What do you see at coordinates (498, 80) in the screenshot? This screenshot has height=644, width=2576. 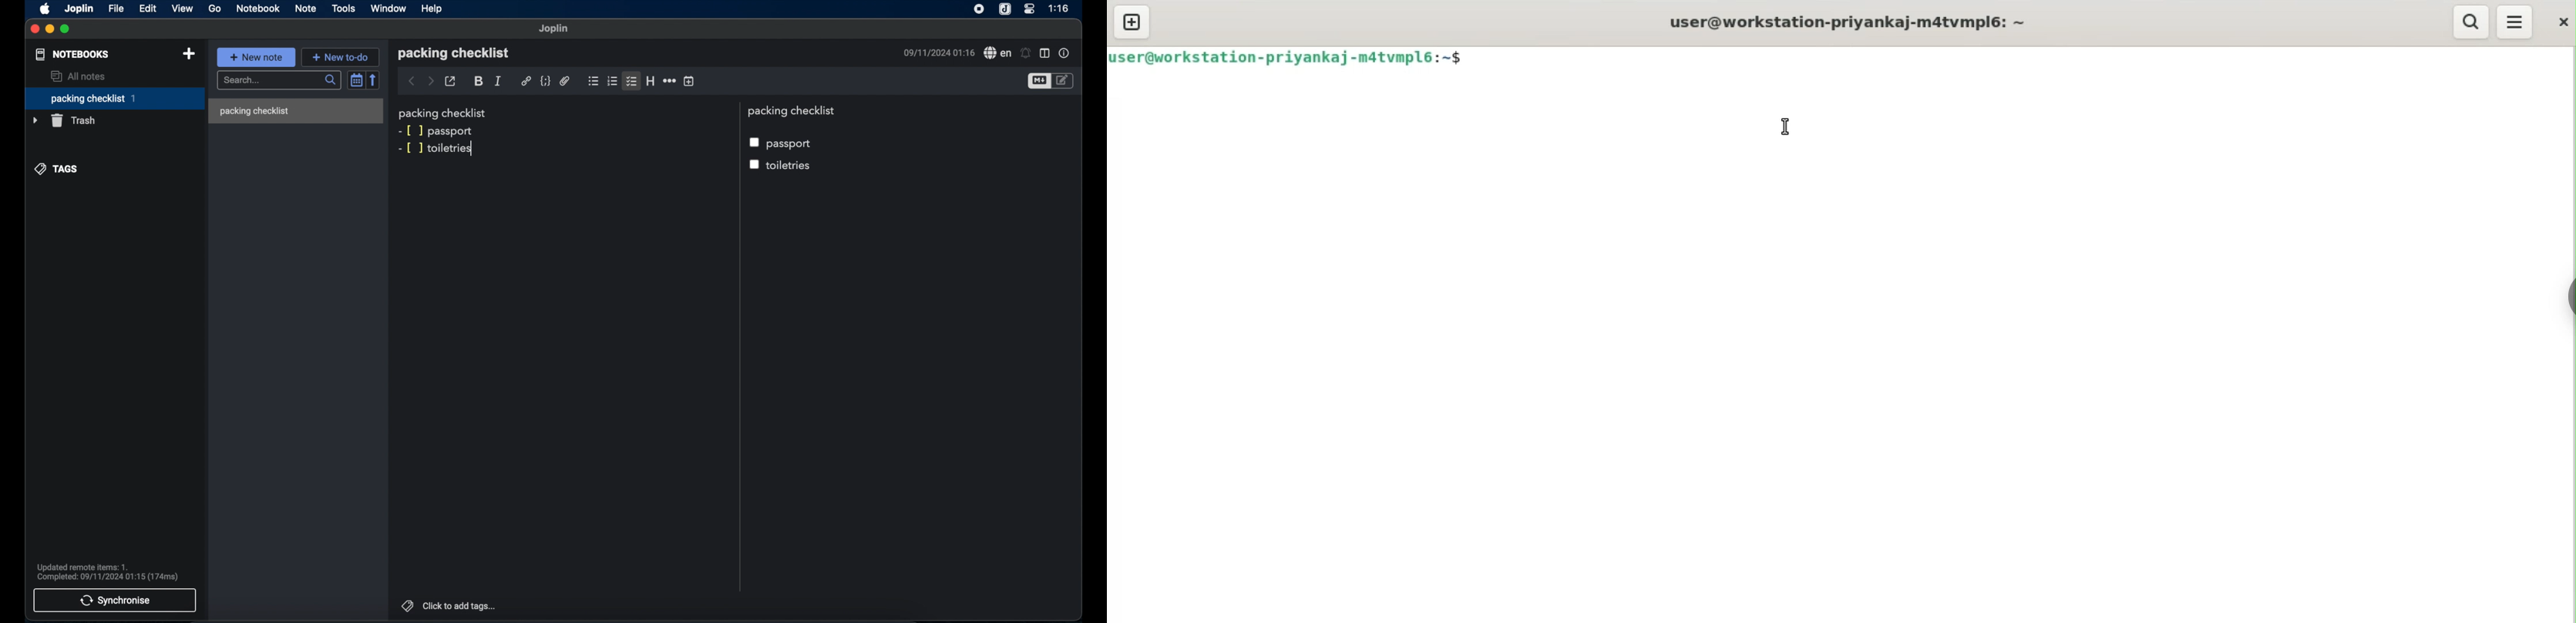 I see `italic` at bounding box center [498, 80].